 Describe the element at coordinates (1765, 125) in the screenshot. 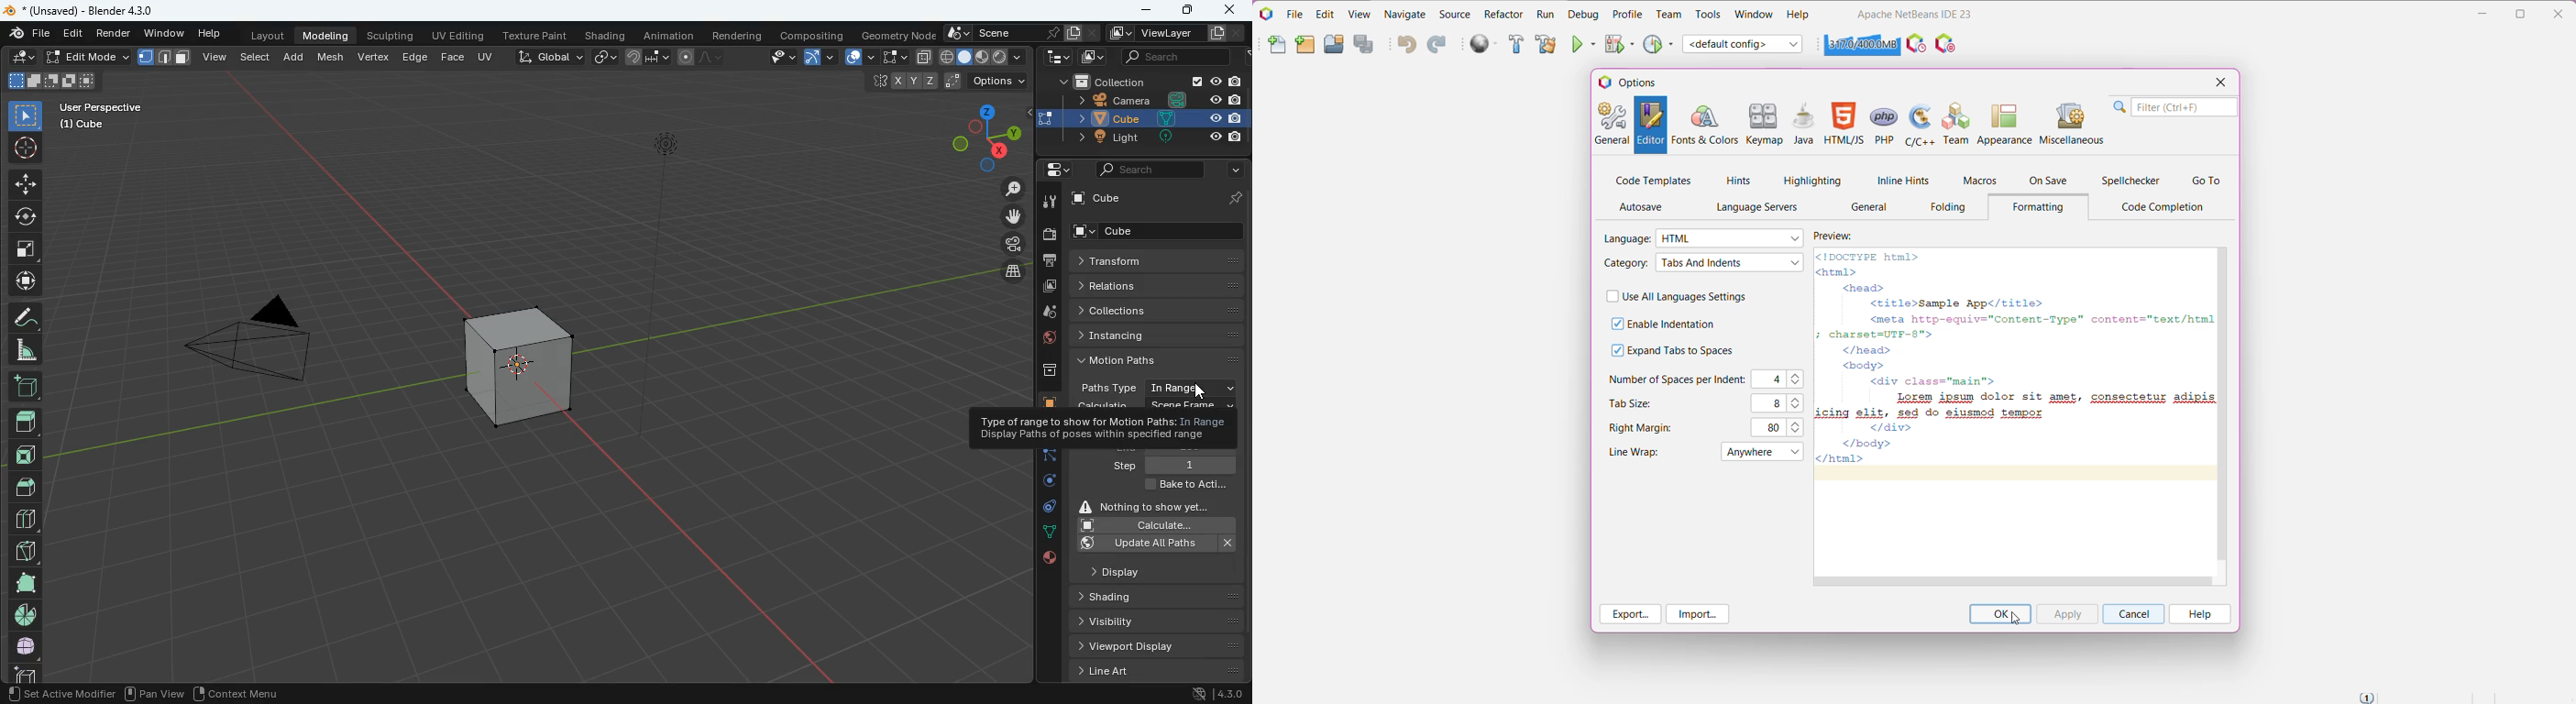

I see `Keymap` at that location.